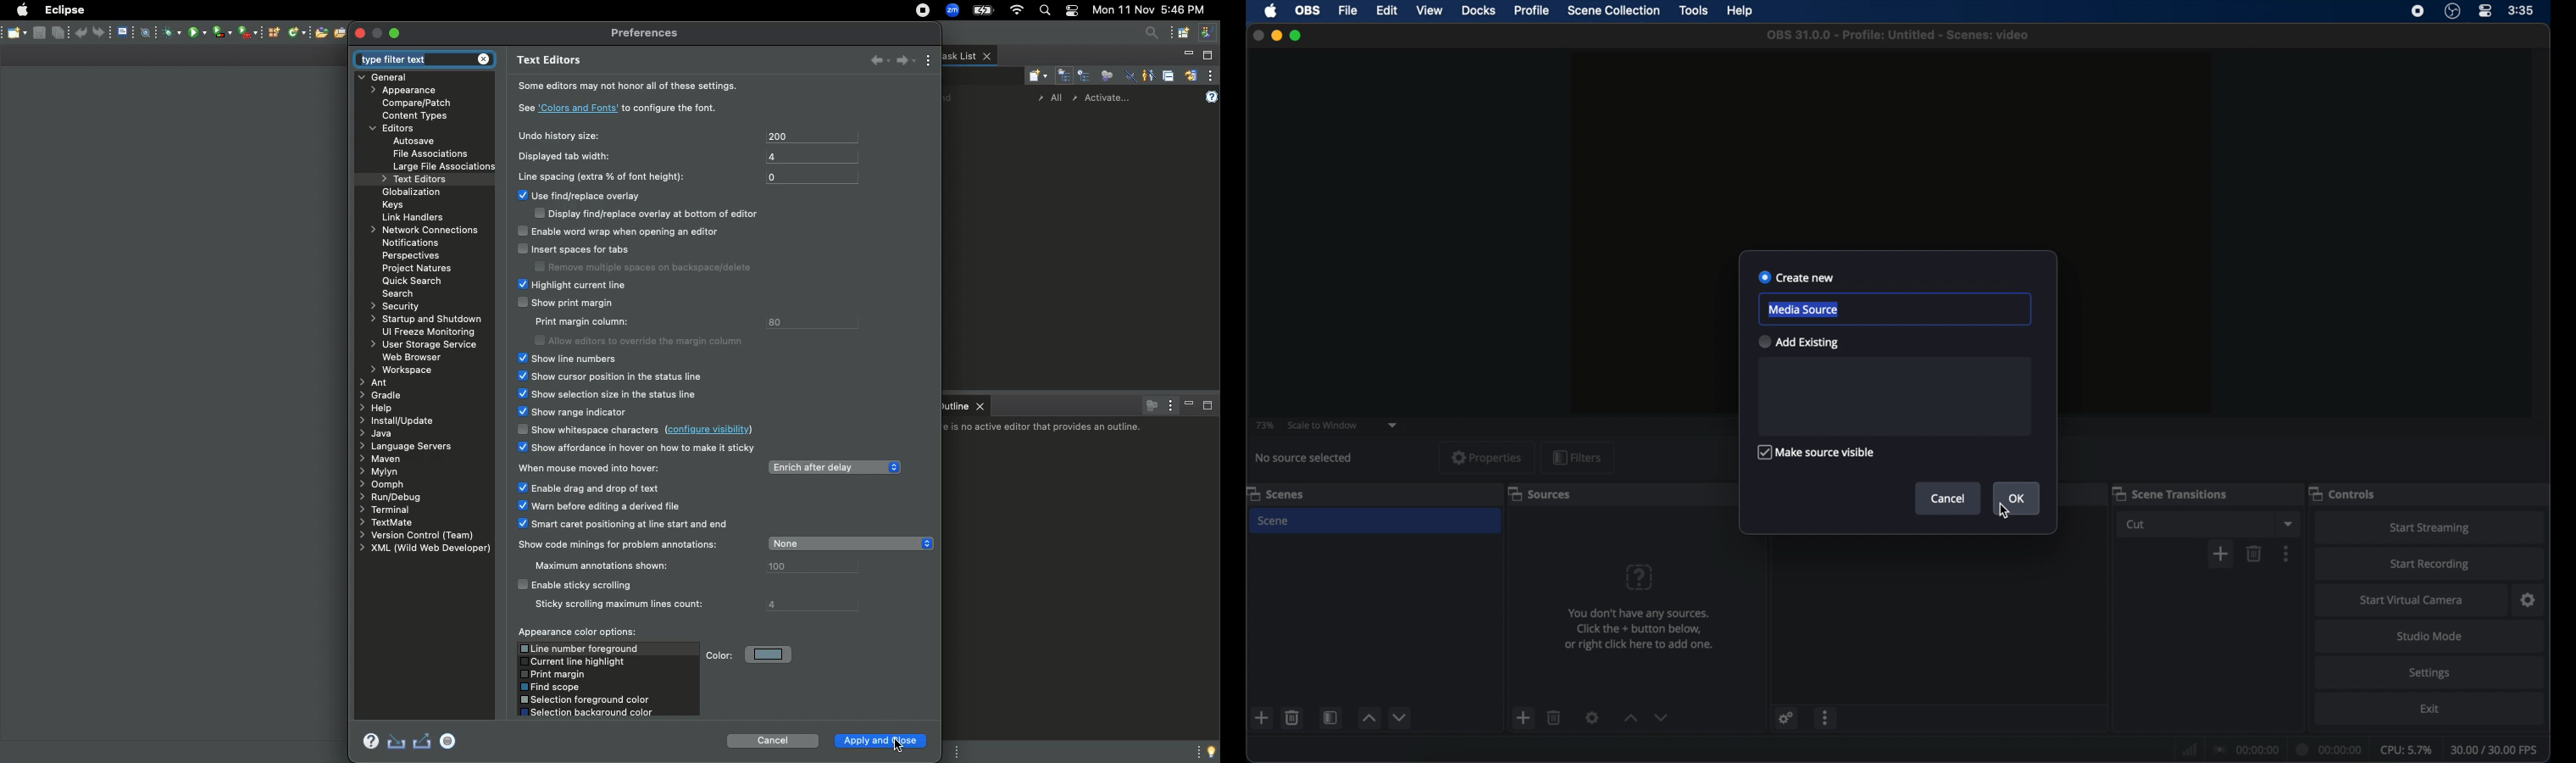  What do you see at coordinates (1149, 35) in the screenshot?
I see `Search` at bounding box center [1149, 35].